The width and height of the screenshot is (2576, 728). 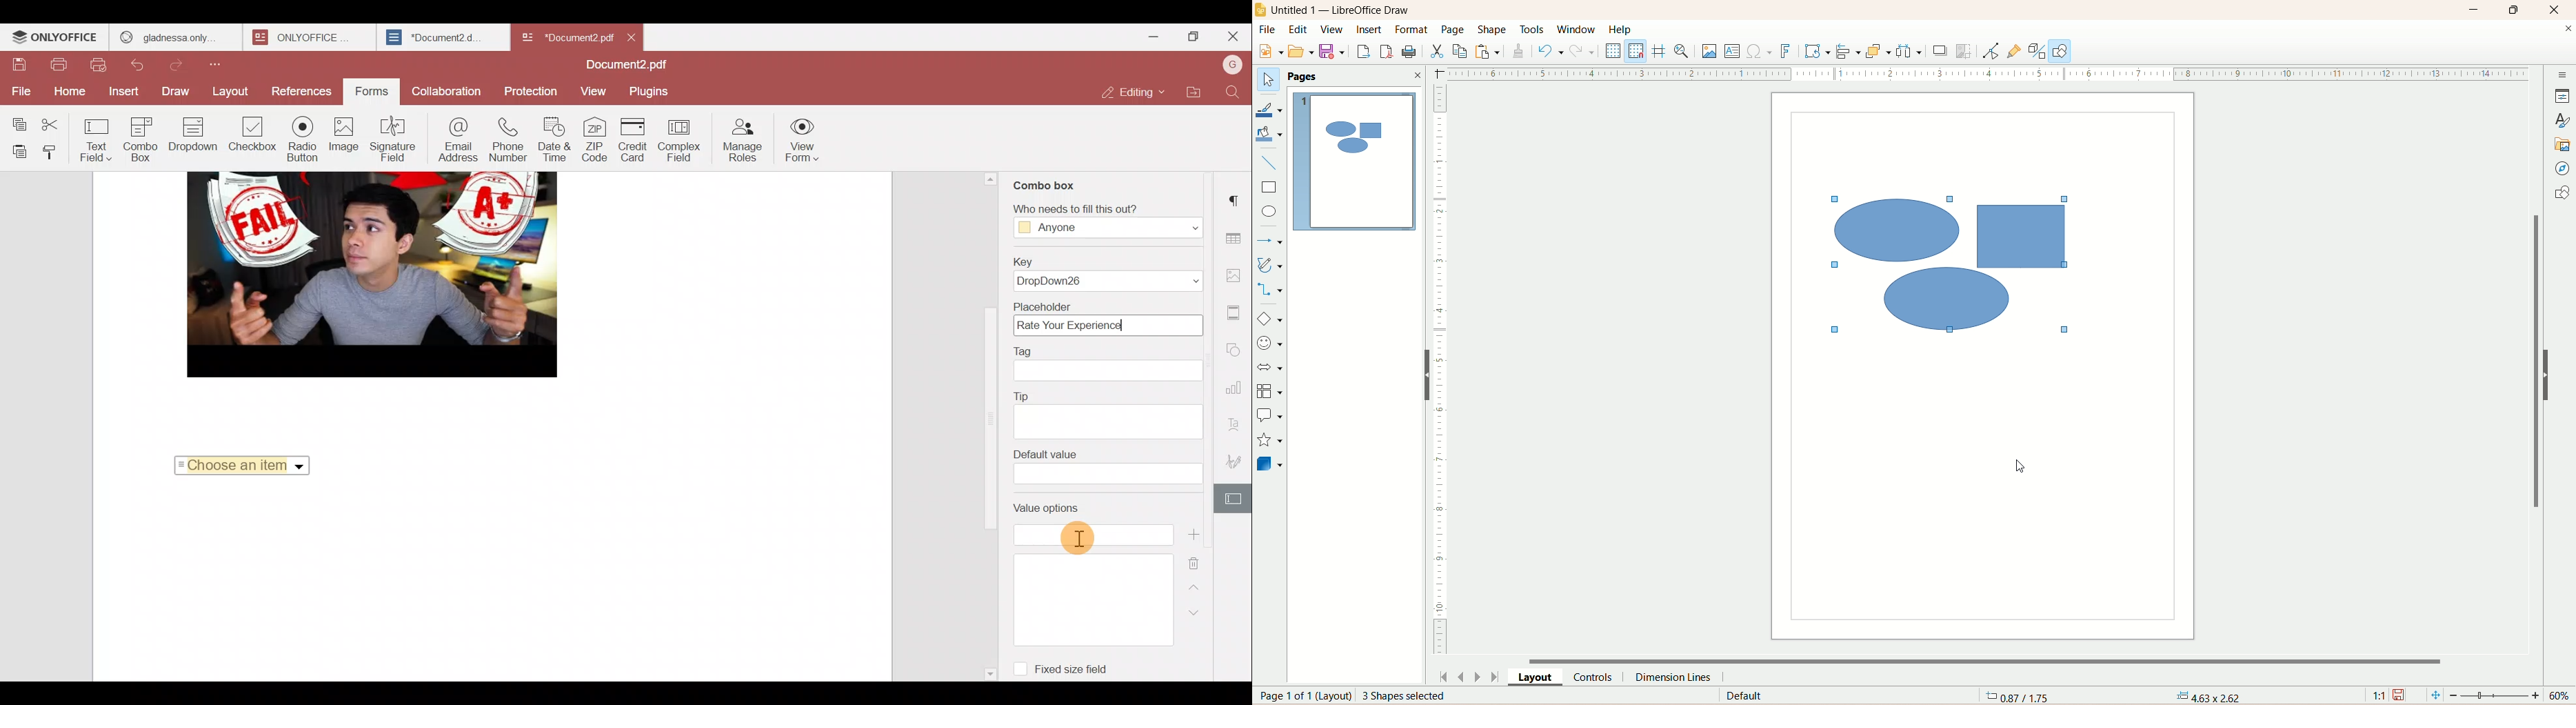 I want to click on insert text box, so click(x=1734, y=52).